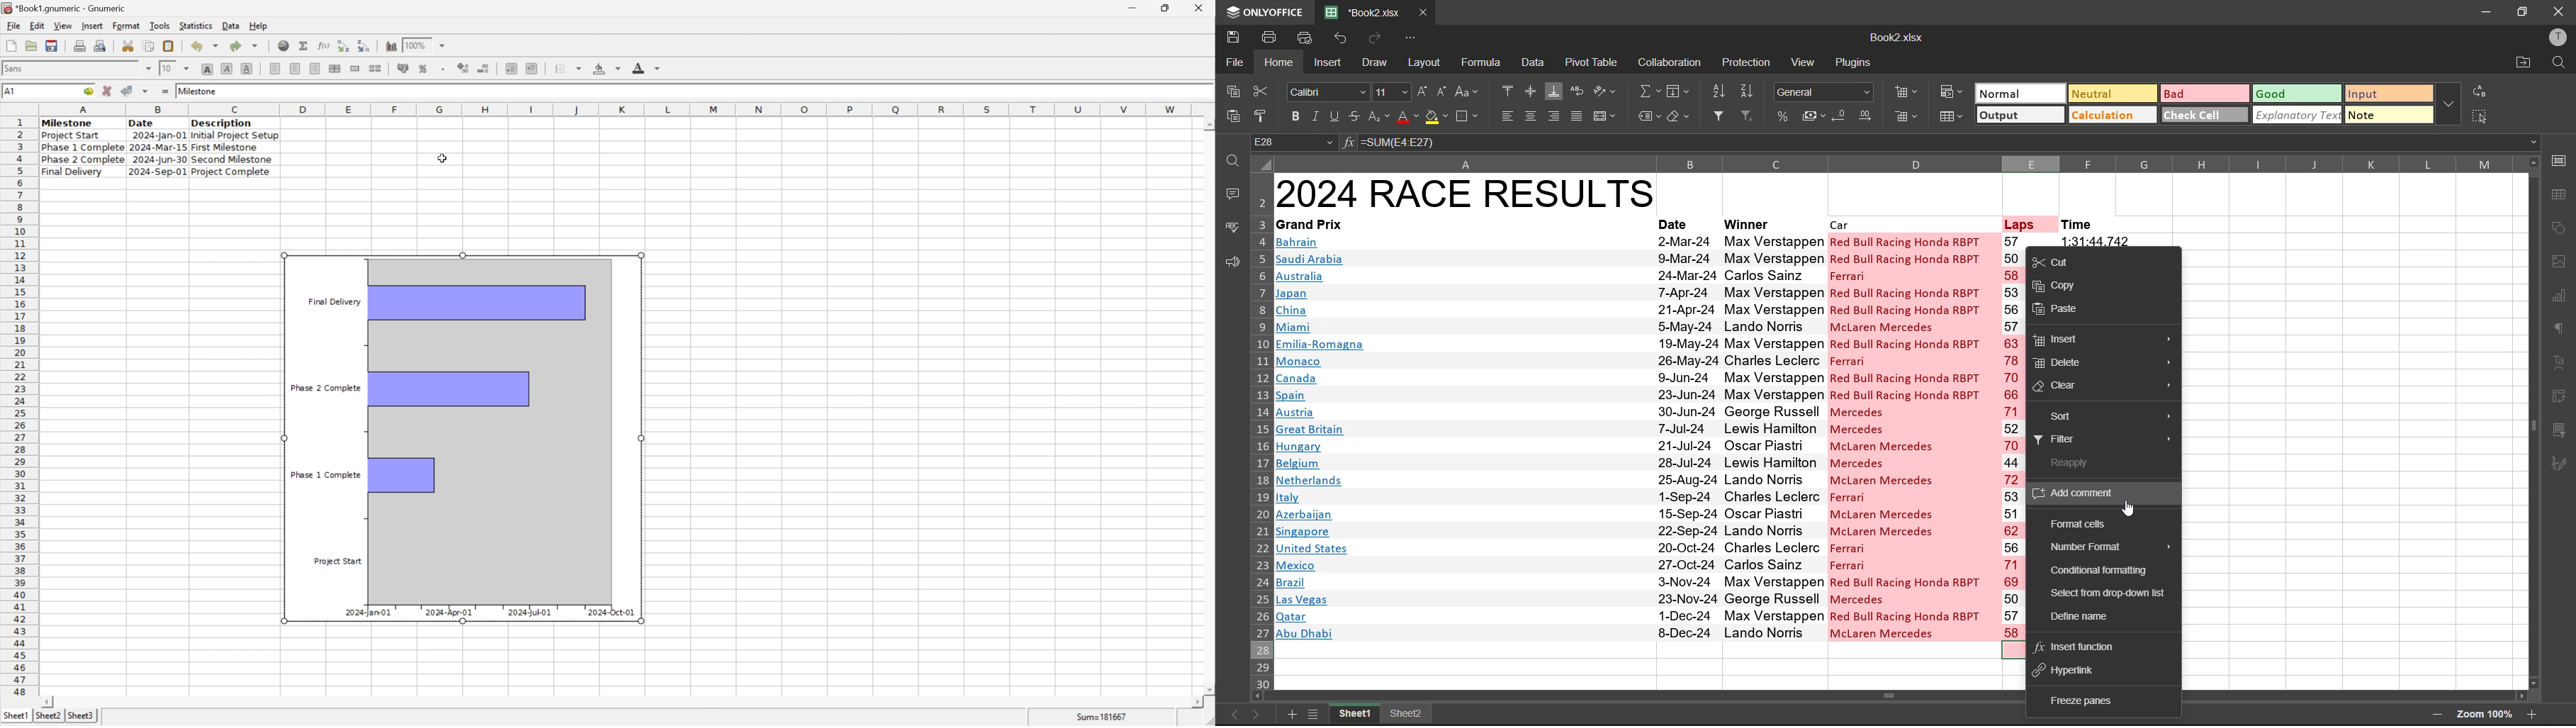 The height and width of the screenshot is (728, 2576). What do you see at coordinates (33, 46) in the screenshot?
I see `open a file` at bounding box center [33, 46].